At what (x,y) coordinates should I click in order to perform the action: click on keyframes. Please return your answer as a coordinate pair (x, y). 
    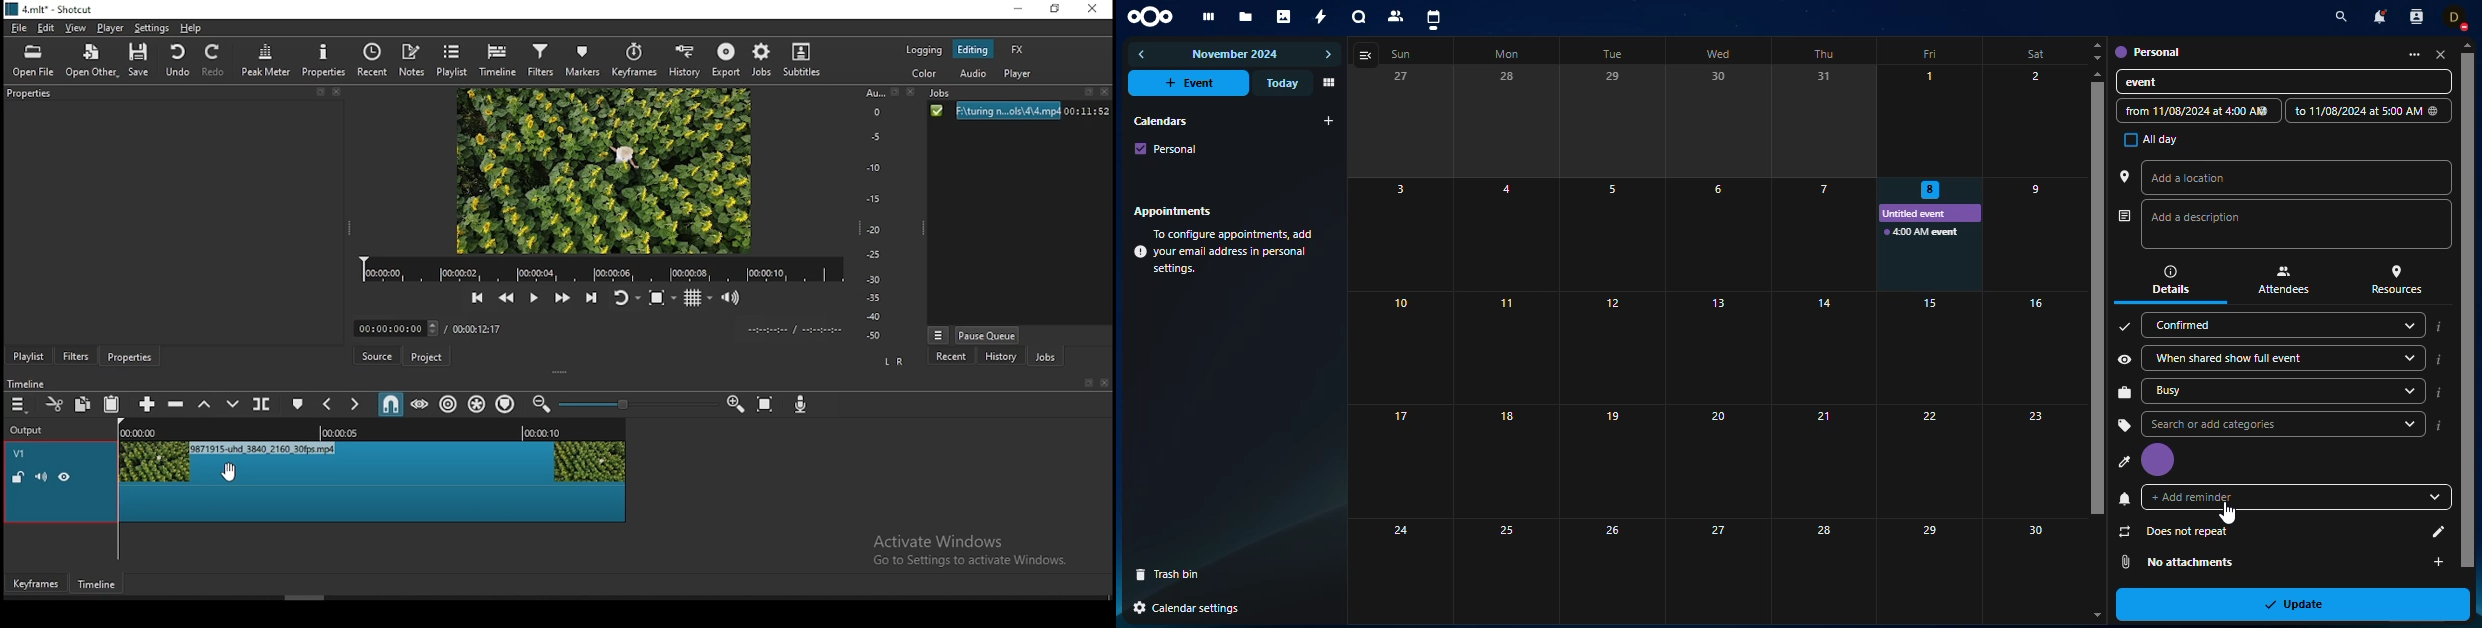
    Looking at the image, I should click on (37, 585).